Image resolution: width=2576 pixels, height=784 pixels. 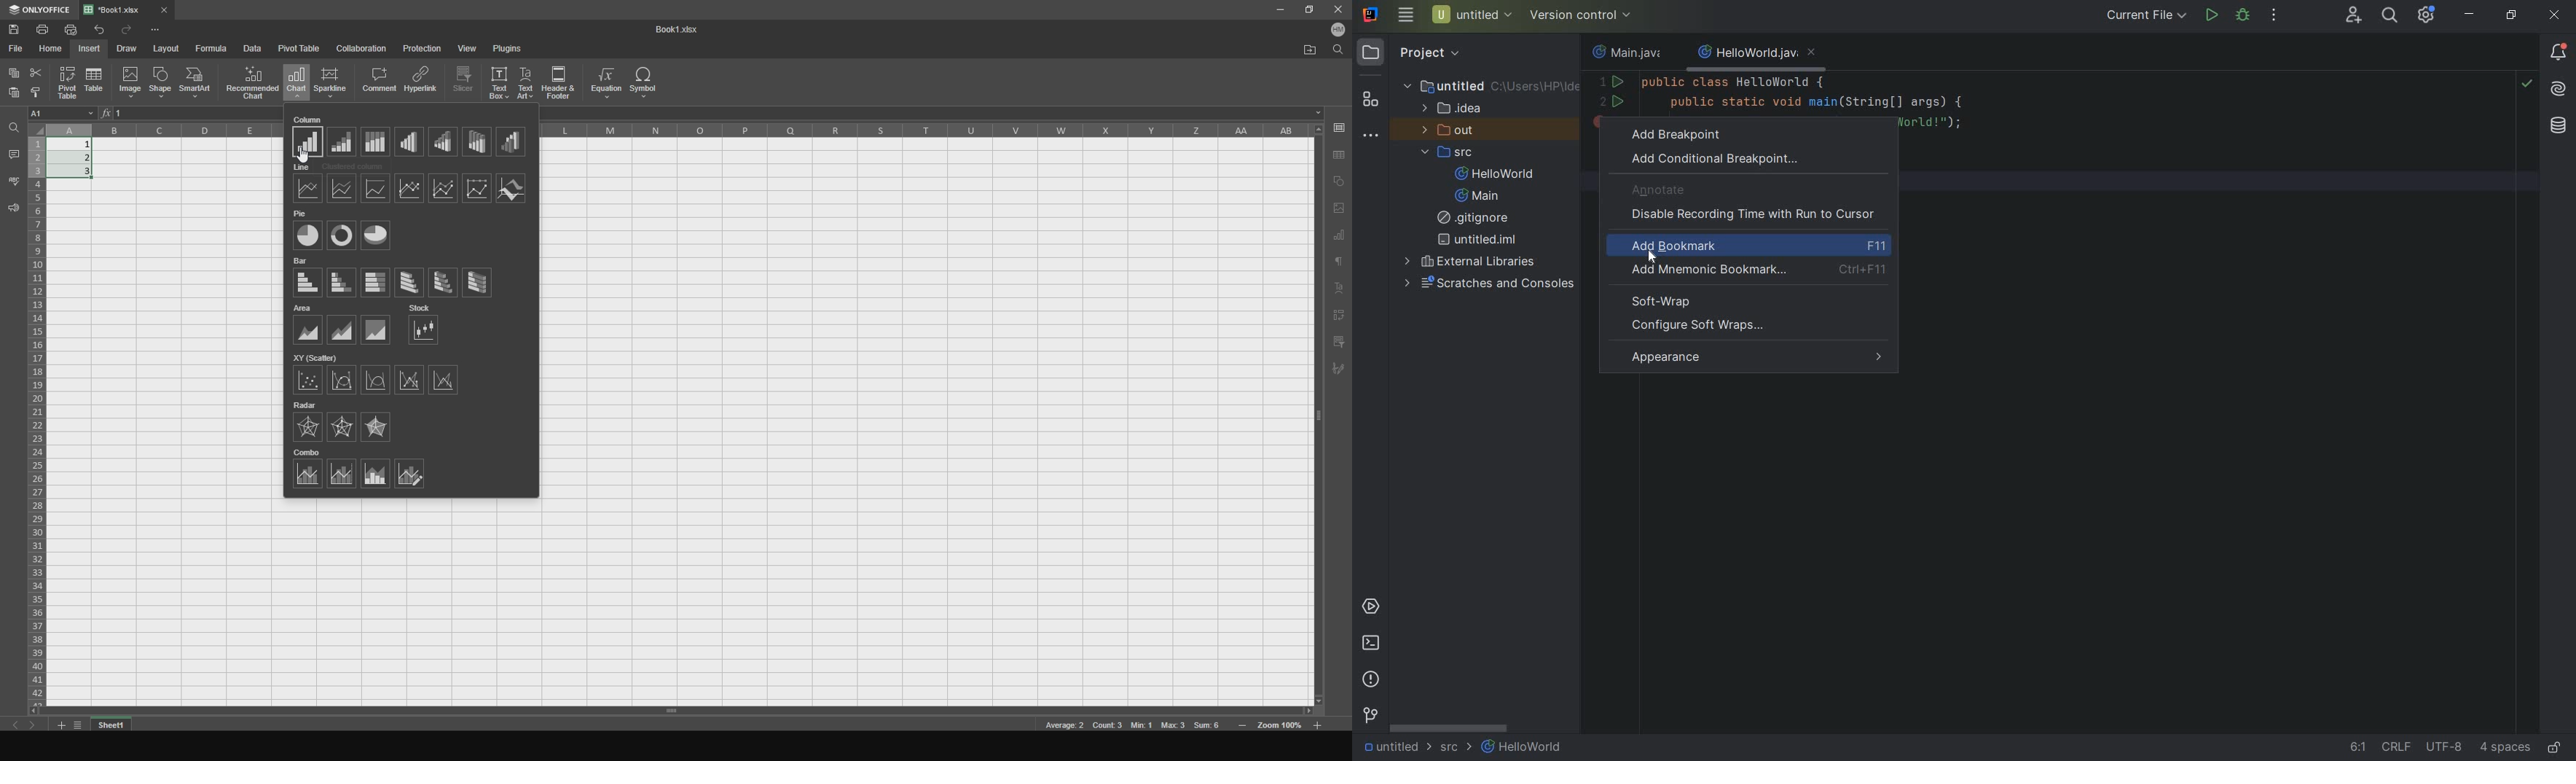 What do you see at coordinates (63, 113) in the screenshot?
I see `cell` at bounding box center [63, 113].